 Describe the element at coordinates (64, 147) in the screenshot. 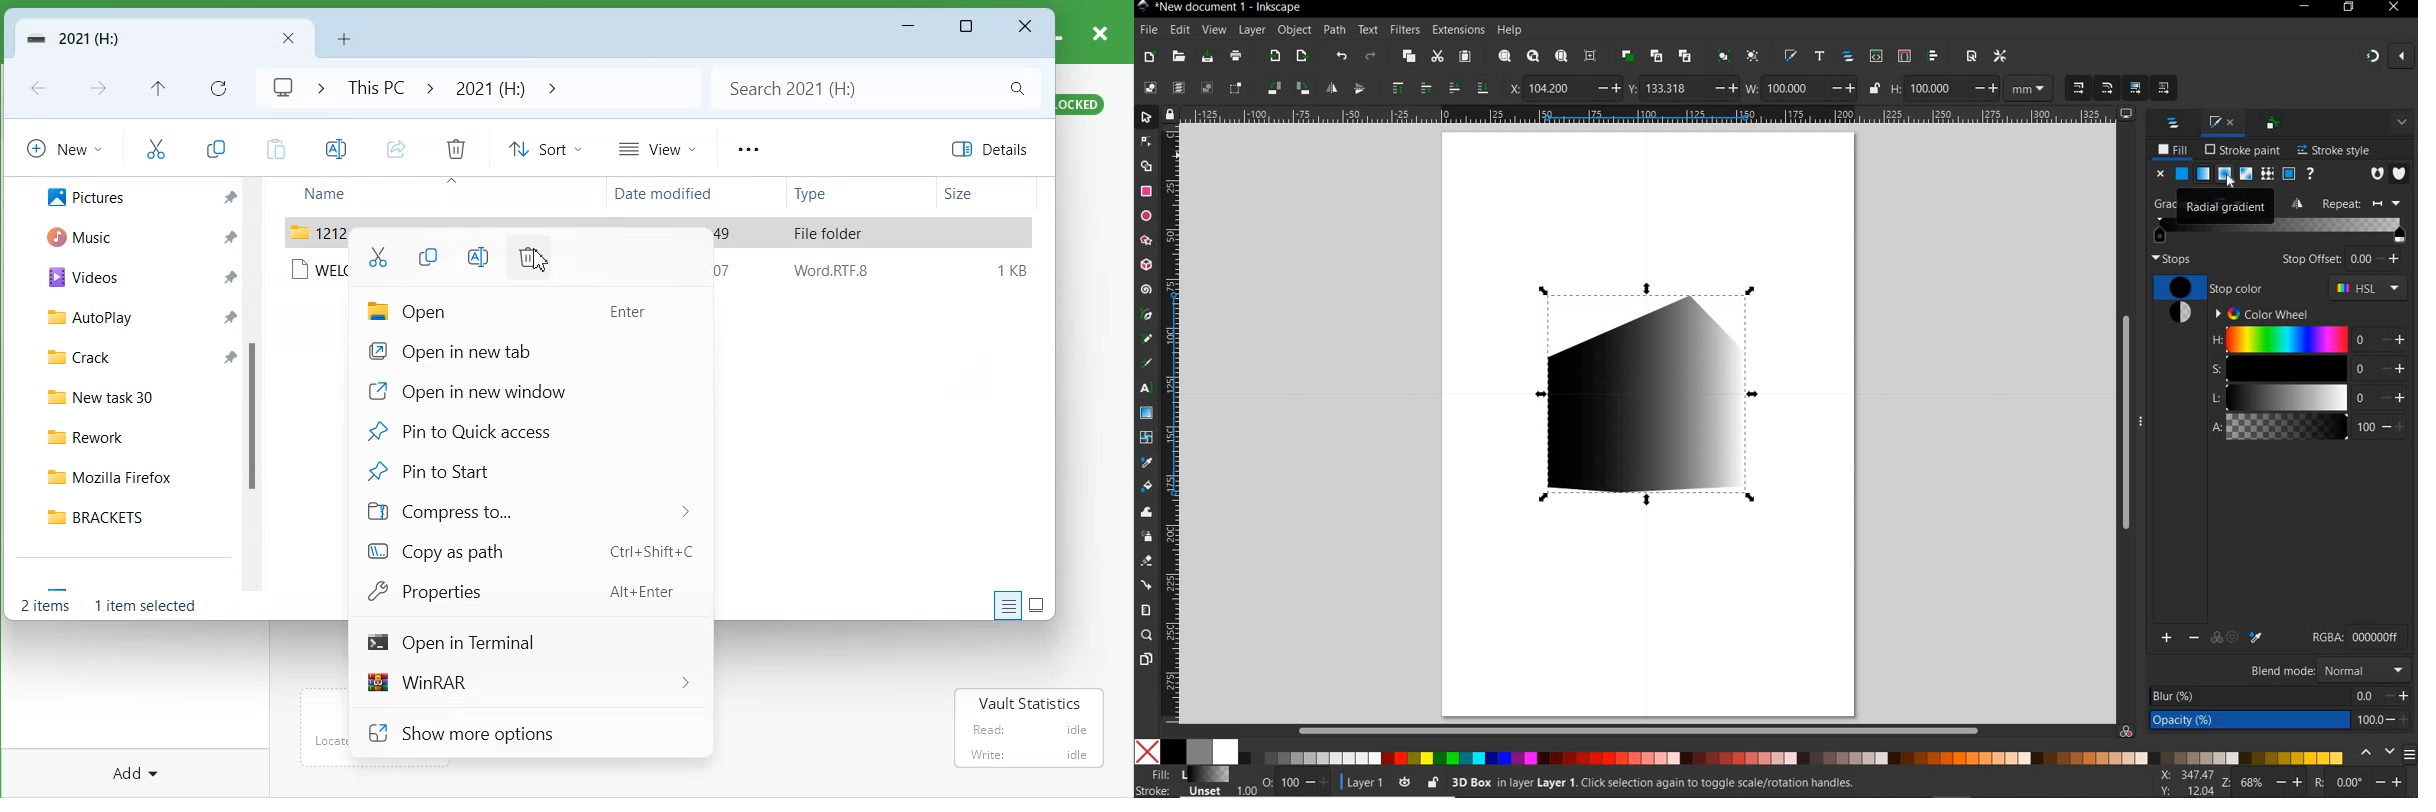

I see `New` at that location.